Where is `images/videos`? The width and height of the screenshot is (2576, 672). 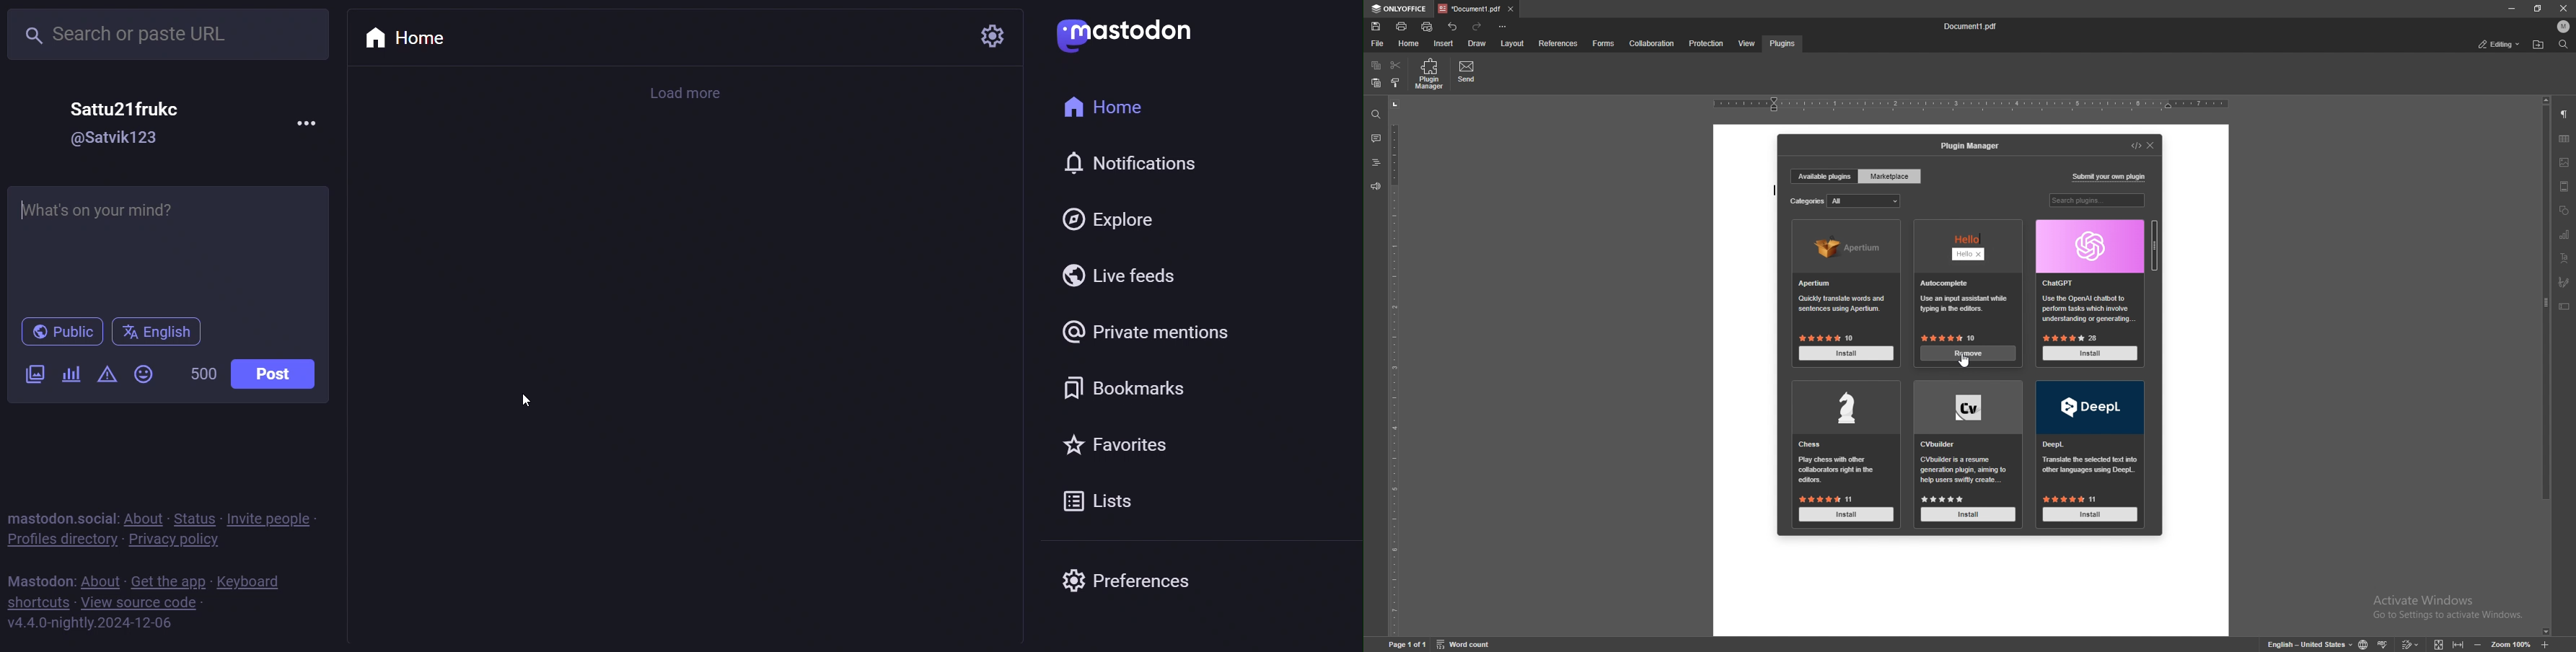 images/videos is located at coordinates (31, 374).